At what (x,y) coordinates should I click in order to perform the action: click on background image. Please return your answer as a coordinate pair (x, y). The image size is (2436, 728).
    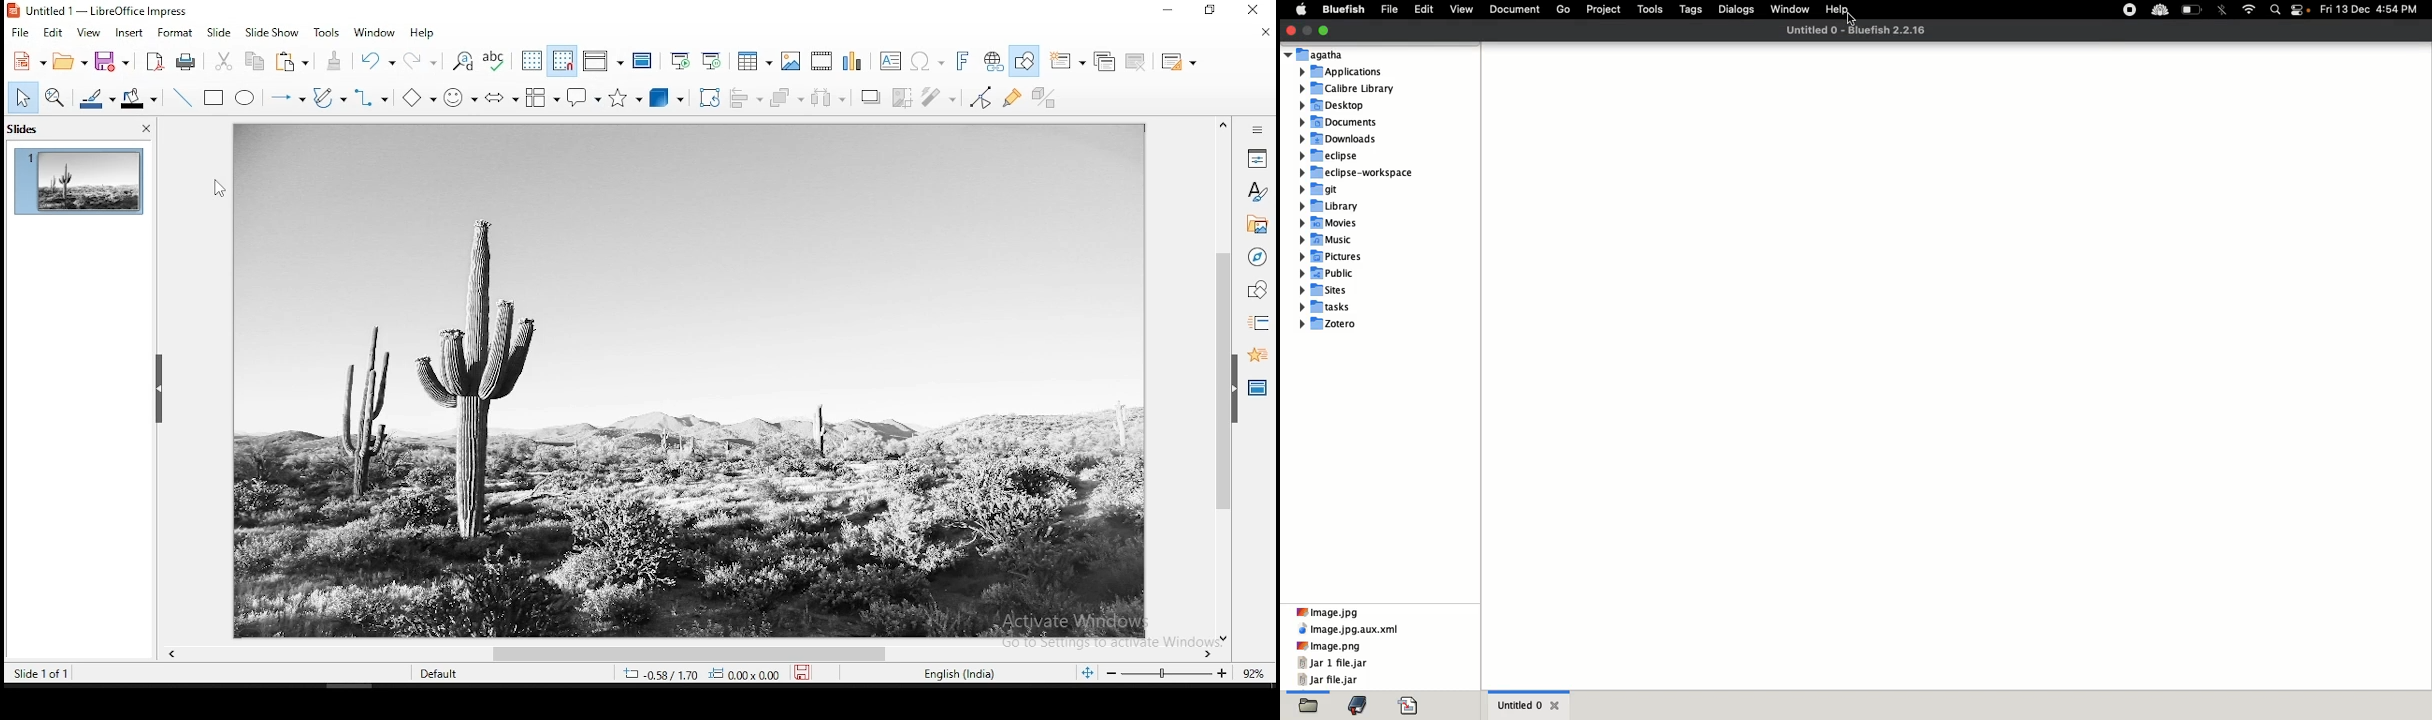
    Looking at the image, I should click on (687, 380).